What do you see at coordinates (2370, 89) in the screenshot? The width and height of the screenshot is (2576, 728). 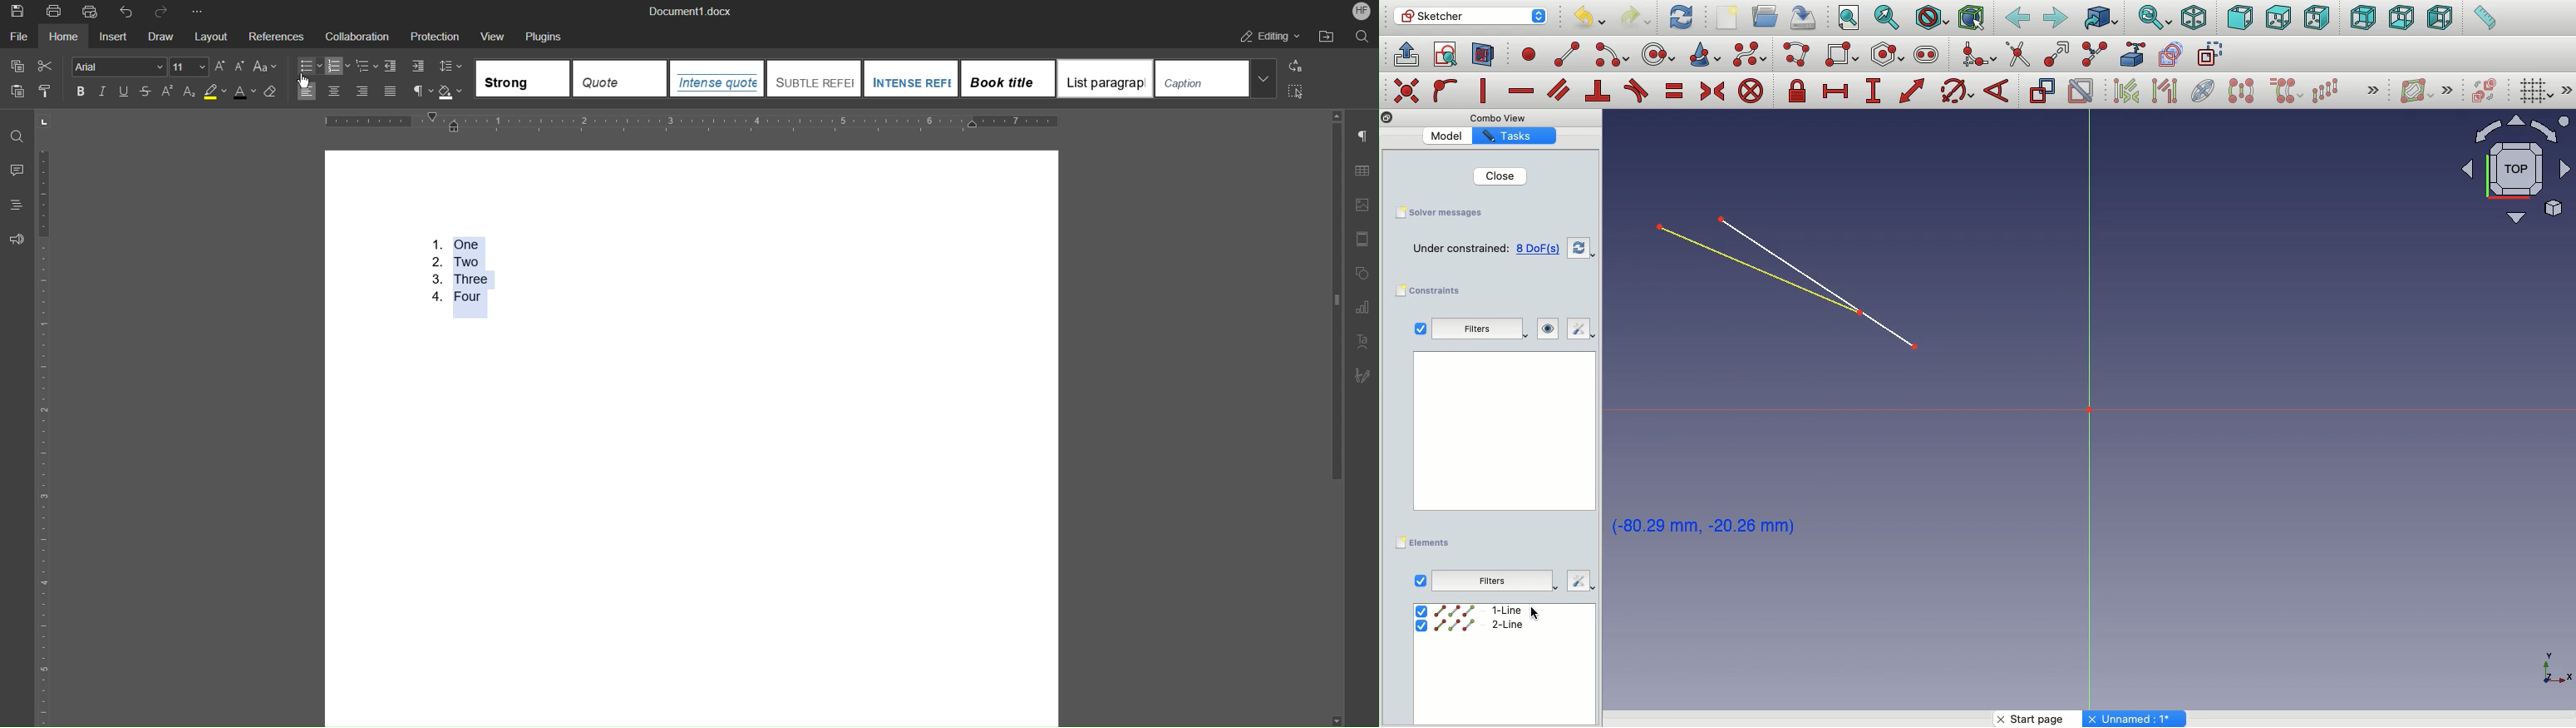 I see `` at bounding box center [2370, 89].